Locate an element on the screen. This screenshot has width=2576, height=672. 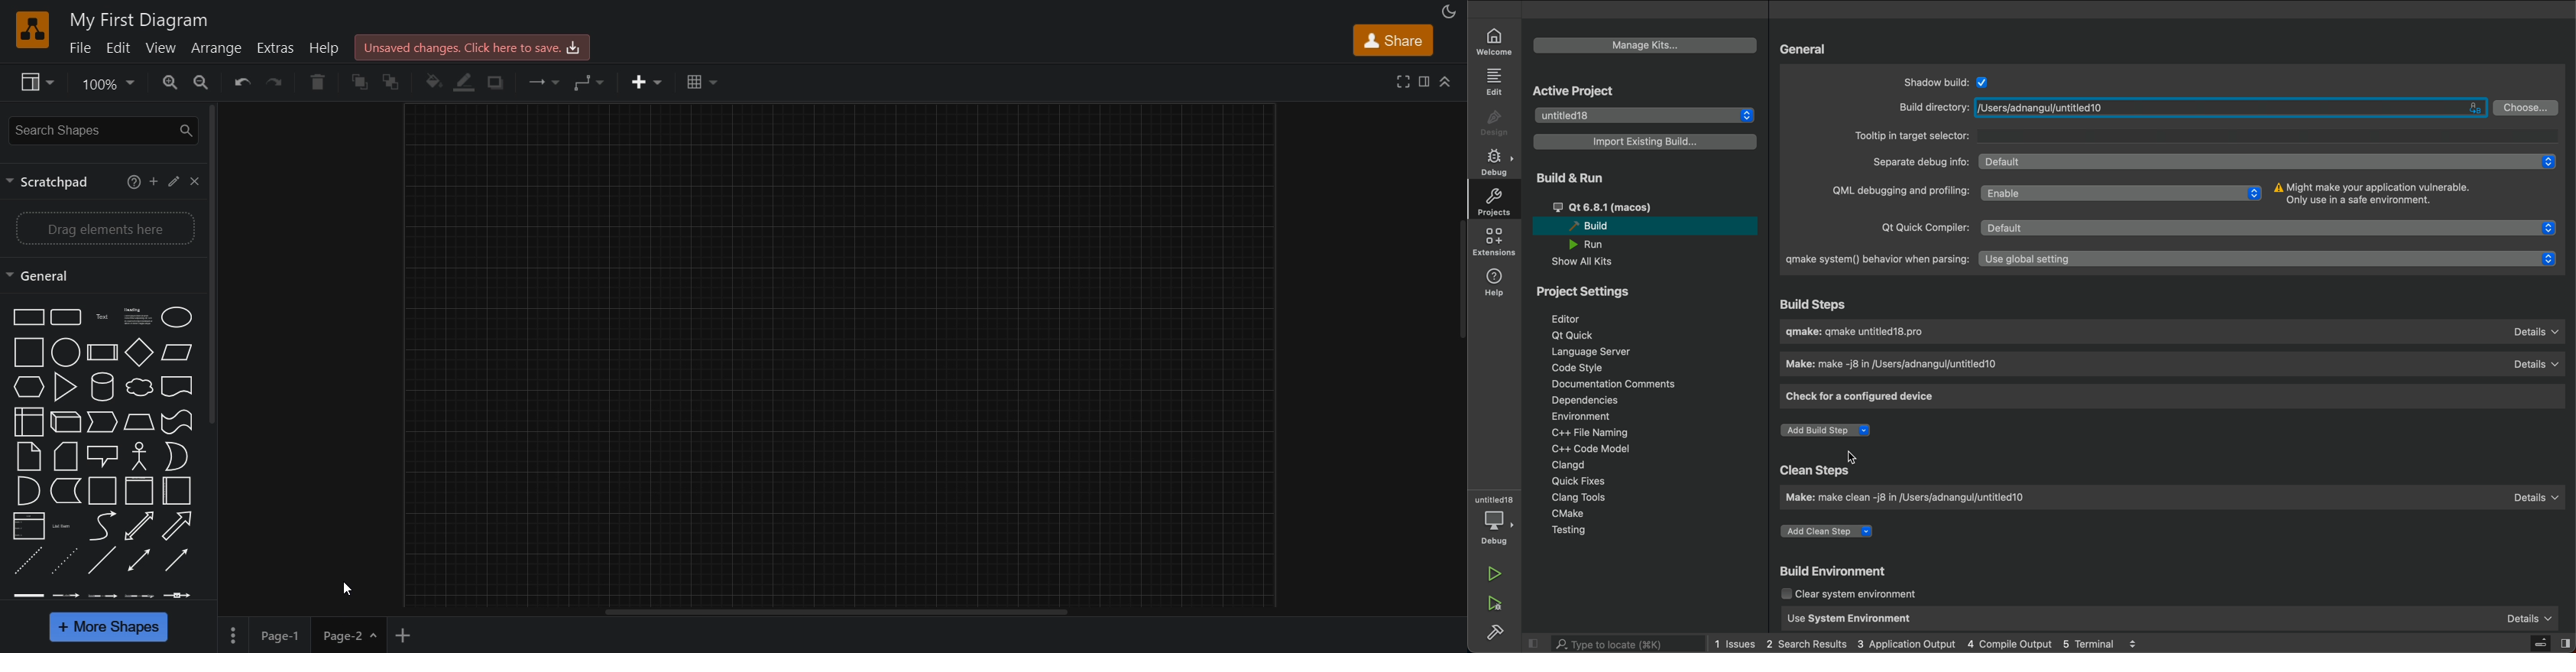
Details is located at coordinates (2537, 332).